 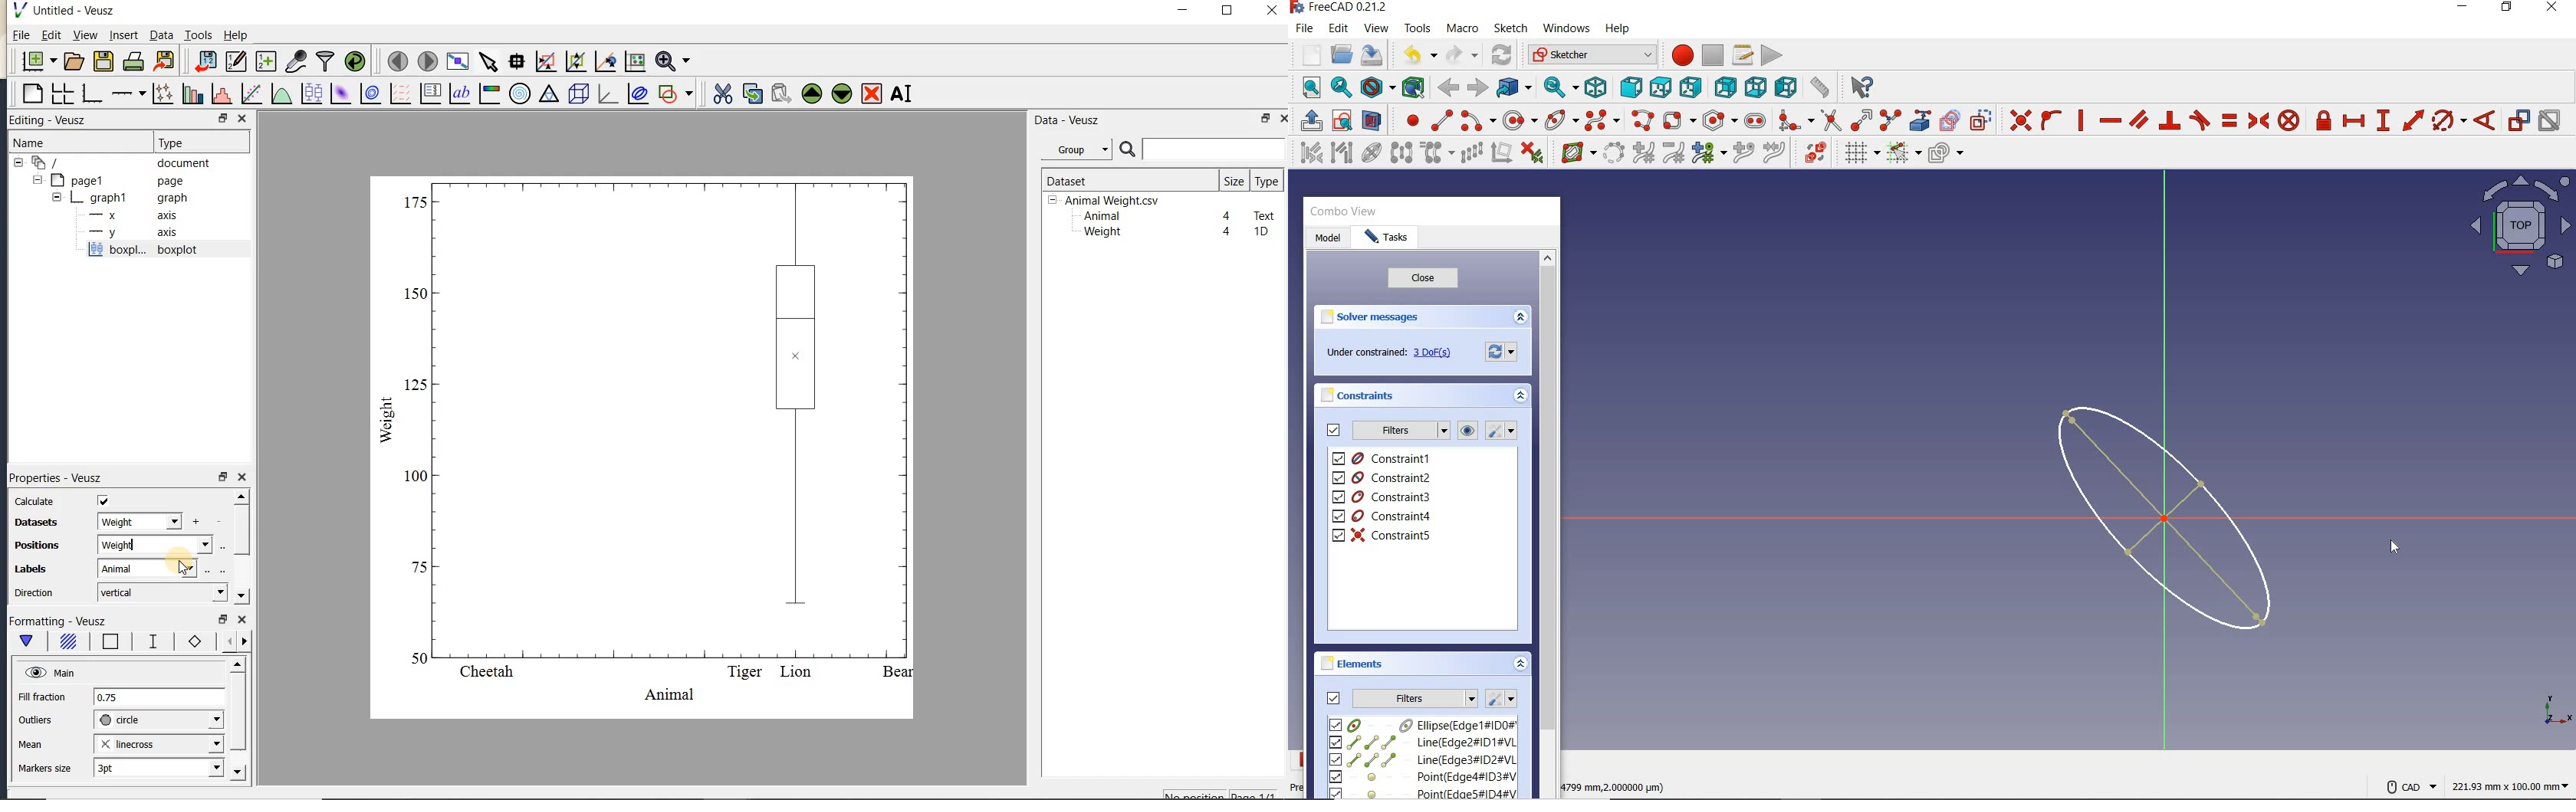 What do you see at coordinates (157, 767) in the screenshot?
I see `3pt` at bounding box center [157, 767].